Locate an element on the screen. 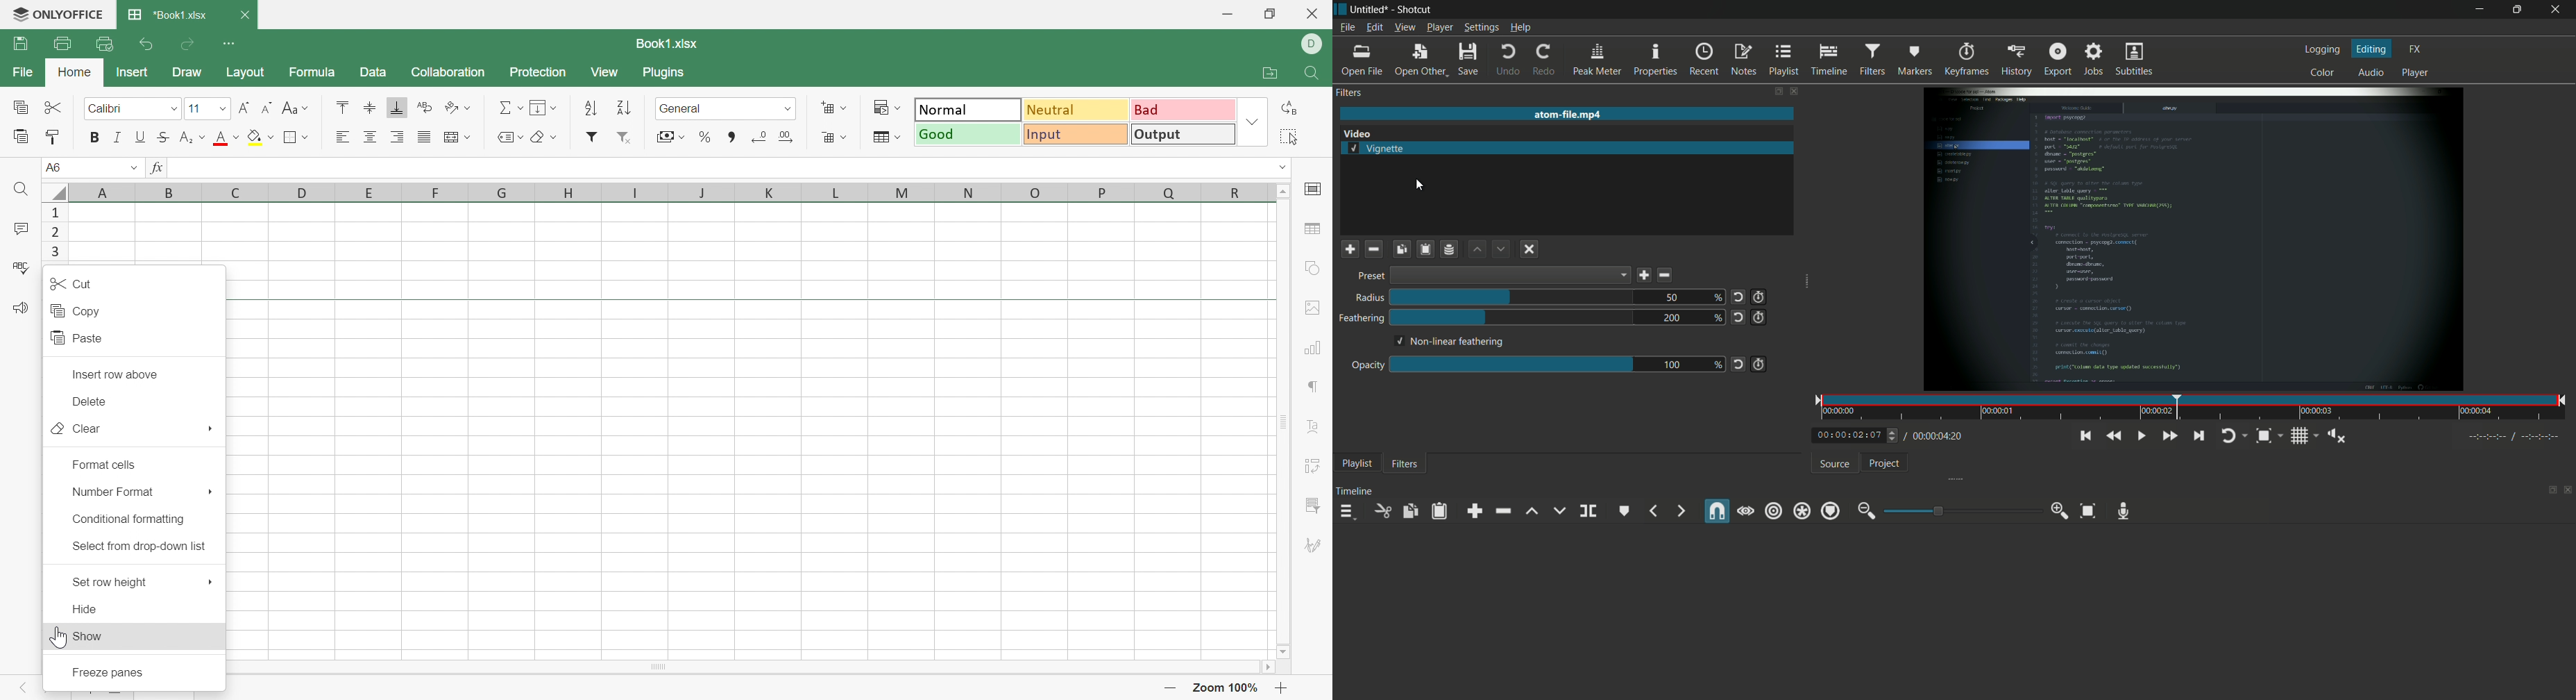  open other is located at coordinates (1420, 60).